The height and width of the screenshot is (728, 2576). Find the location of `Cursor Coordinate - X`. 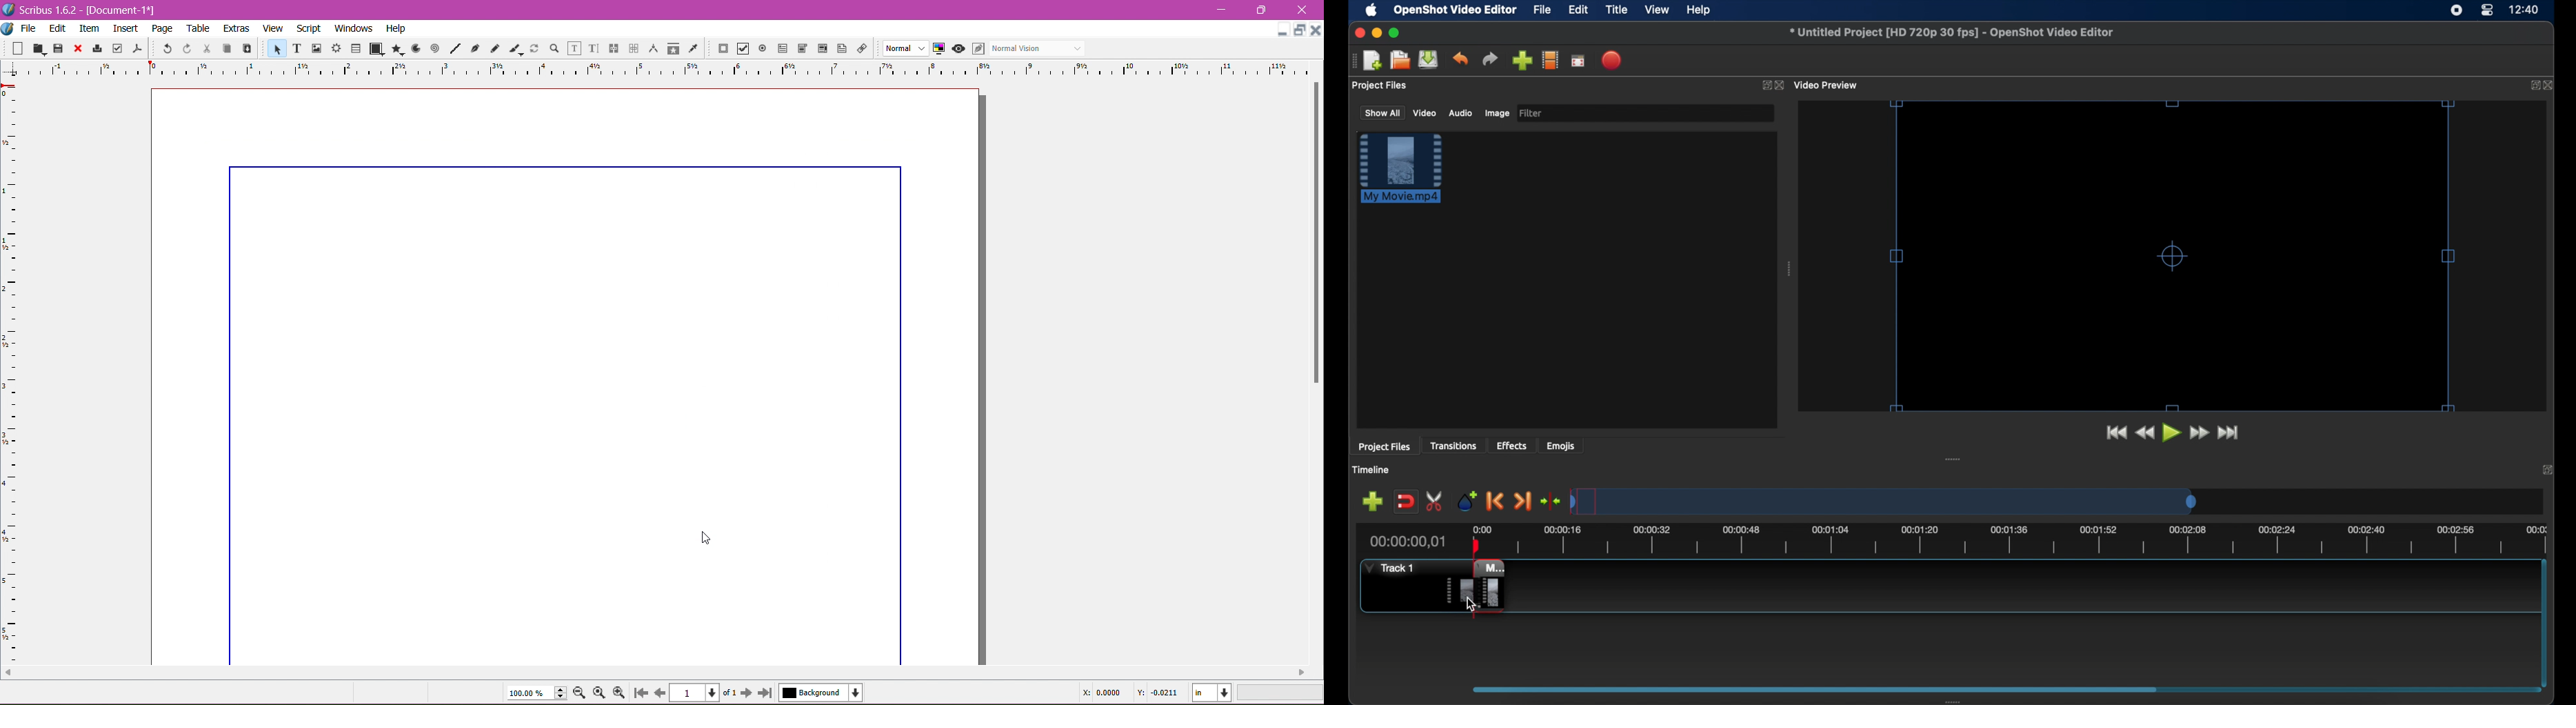

Cursor Coordinate - X is located at coordinates (1099, 693).